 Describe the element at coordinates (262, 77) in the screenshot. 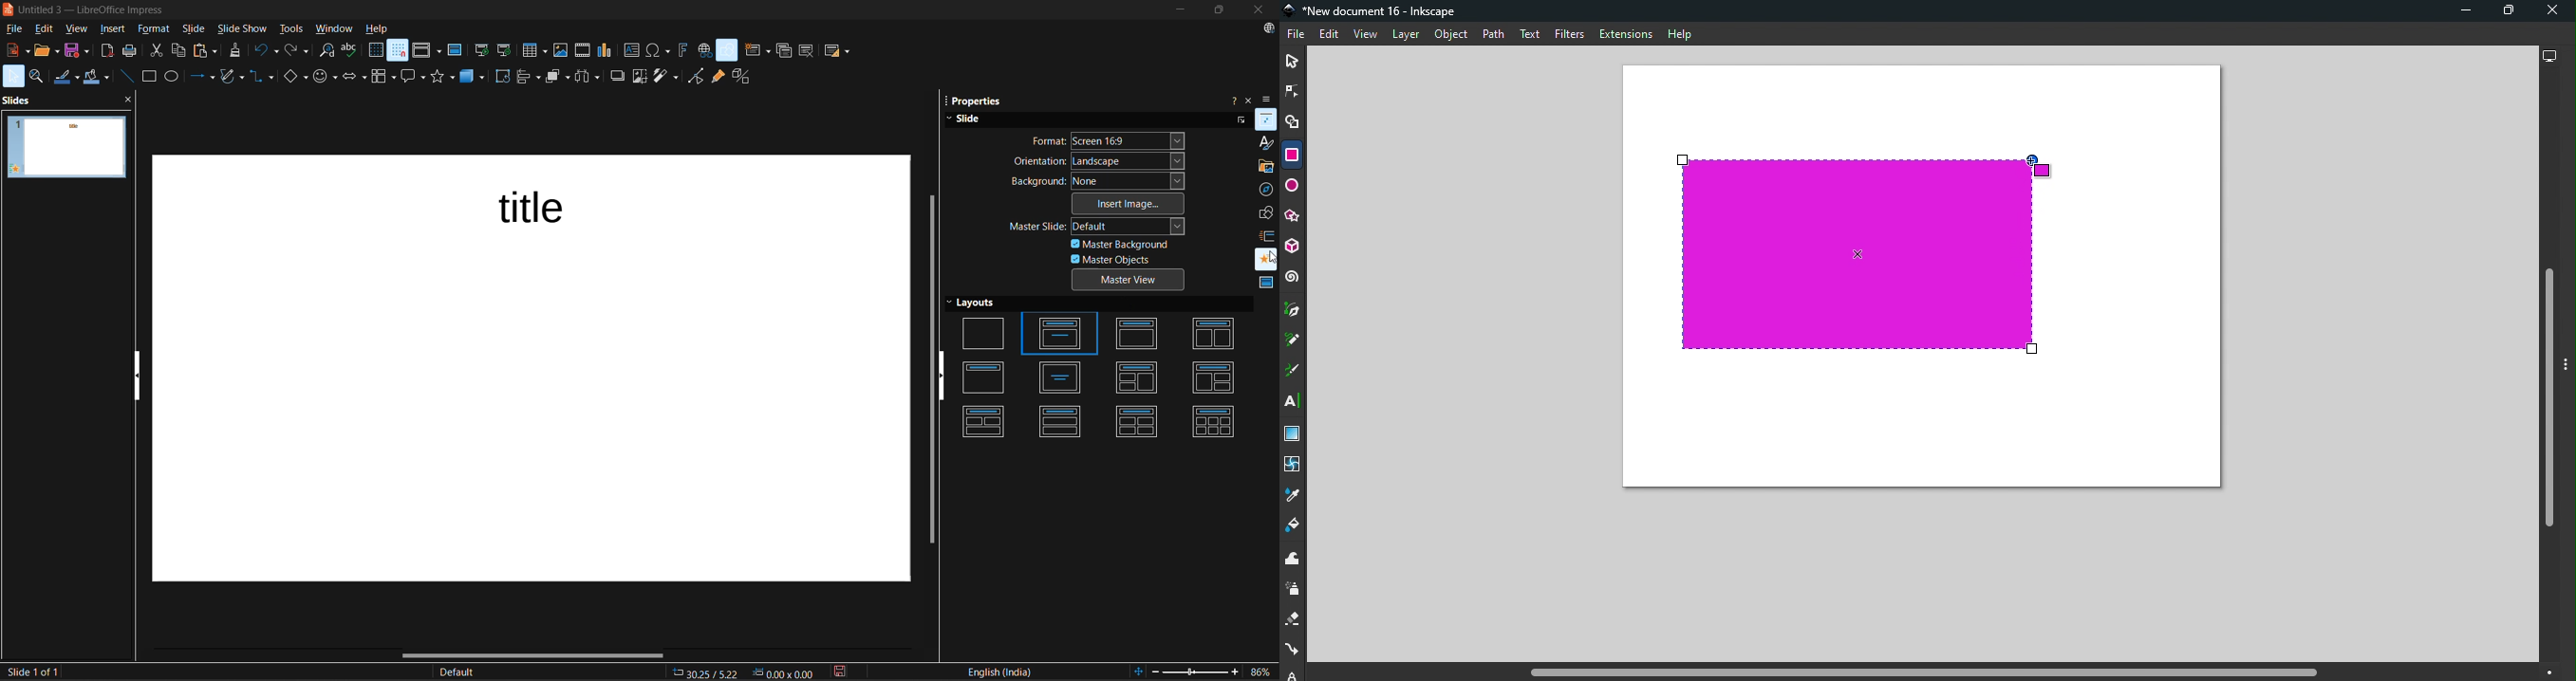

I see `connectors` at that location.